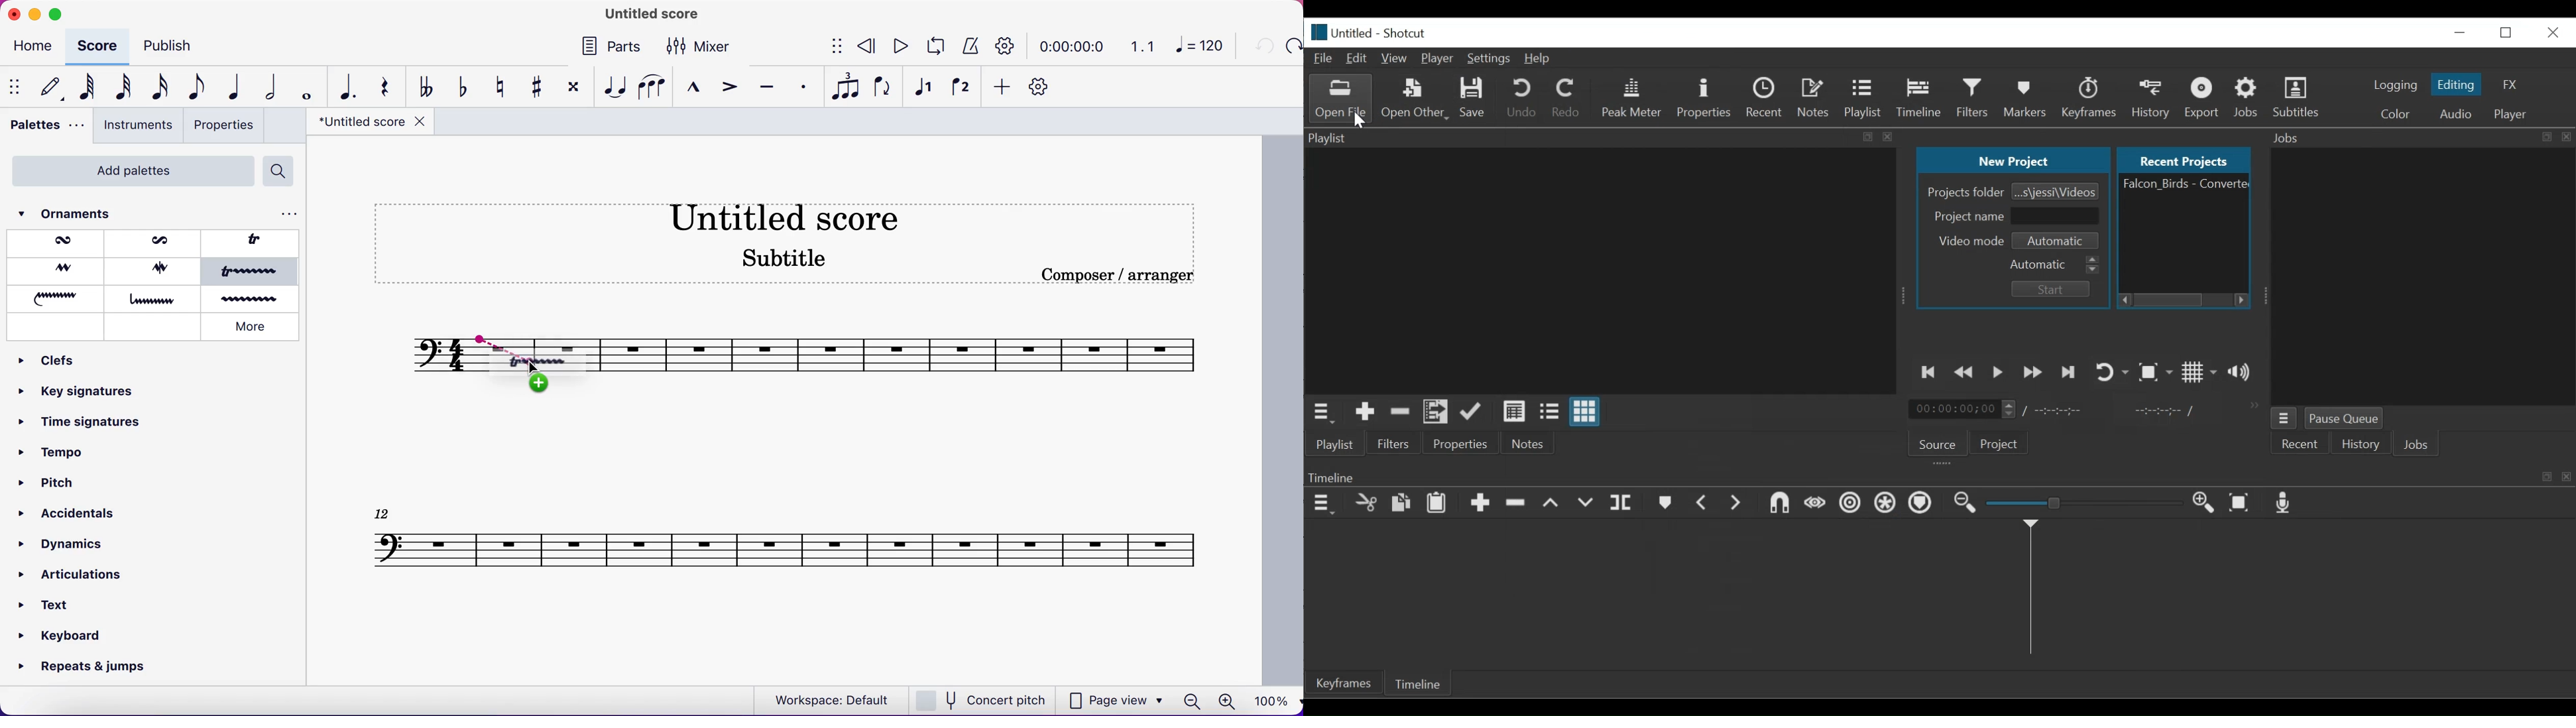  I want to click on Ripple, so click(1849, 505).